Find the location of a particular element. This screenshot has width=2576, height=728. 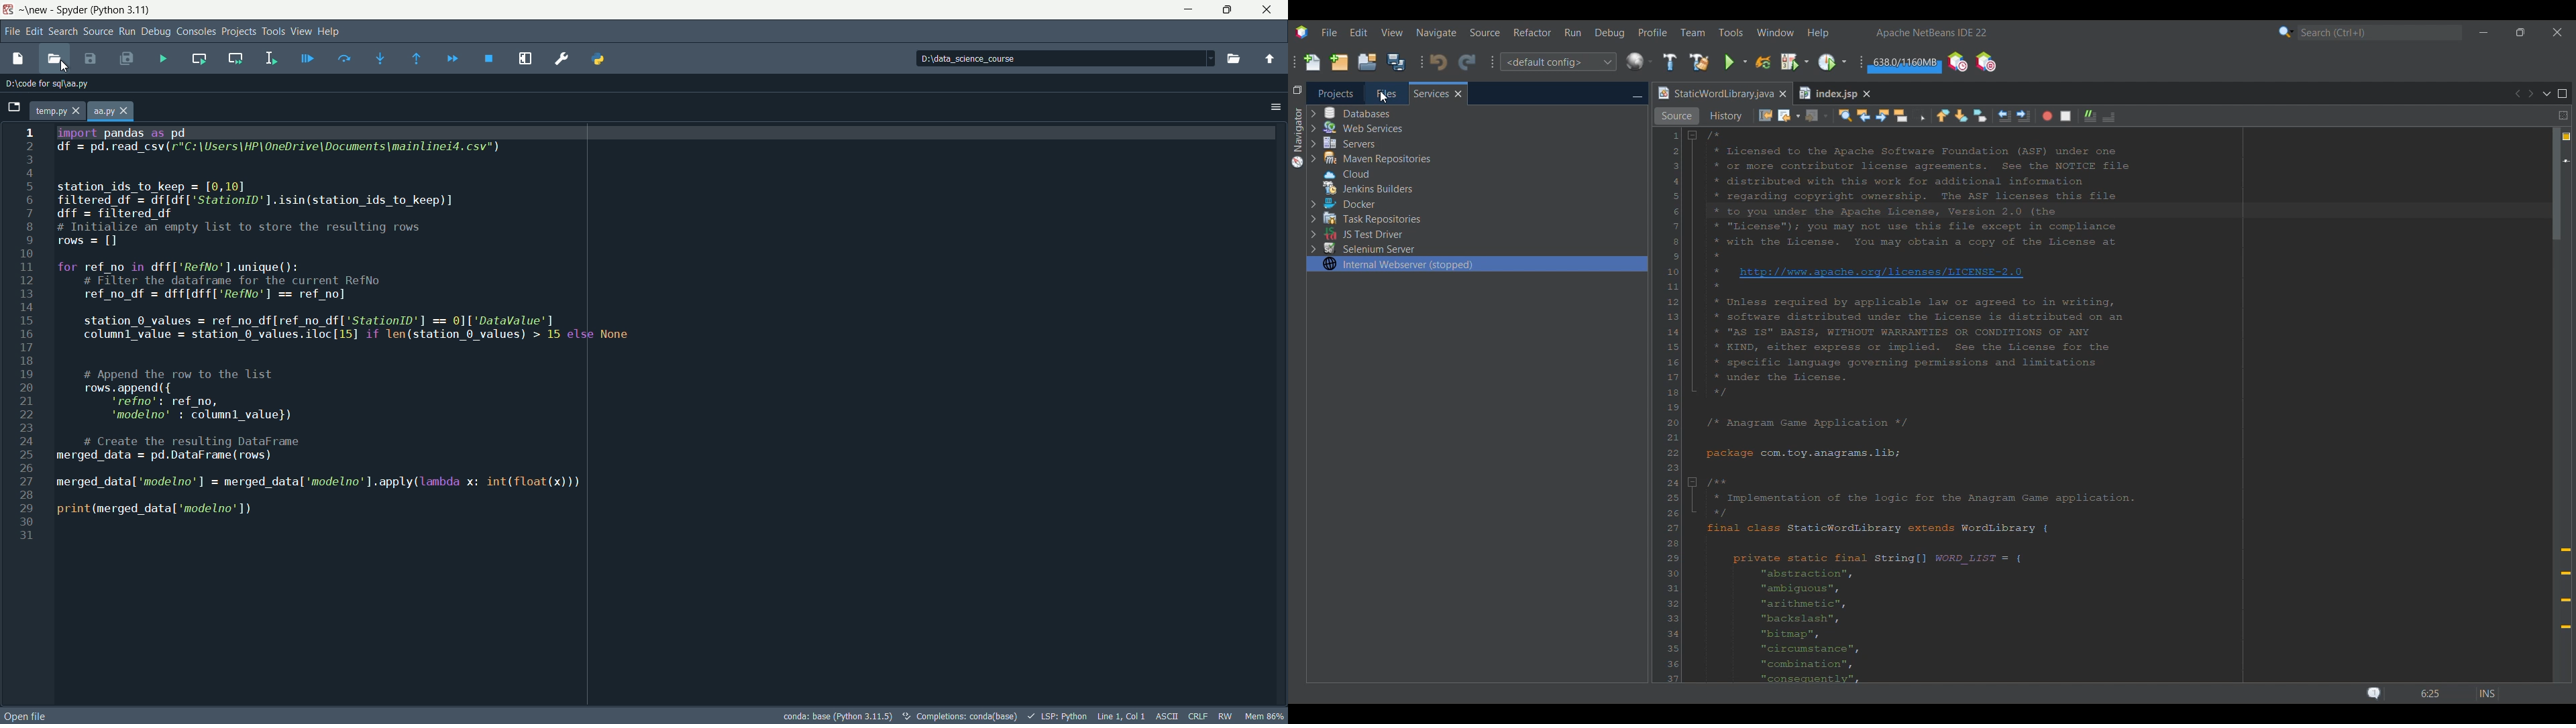

options is located at coordinates (1271, 107).